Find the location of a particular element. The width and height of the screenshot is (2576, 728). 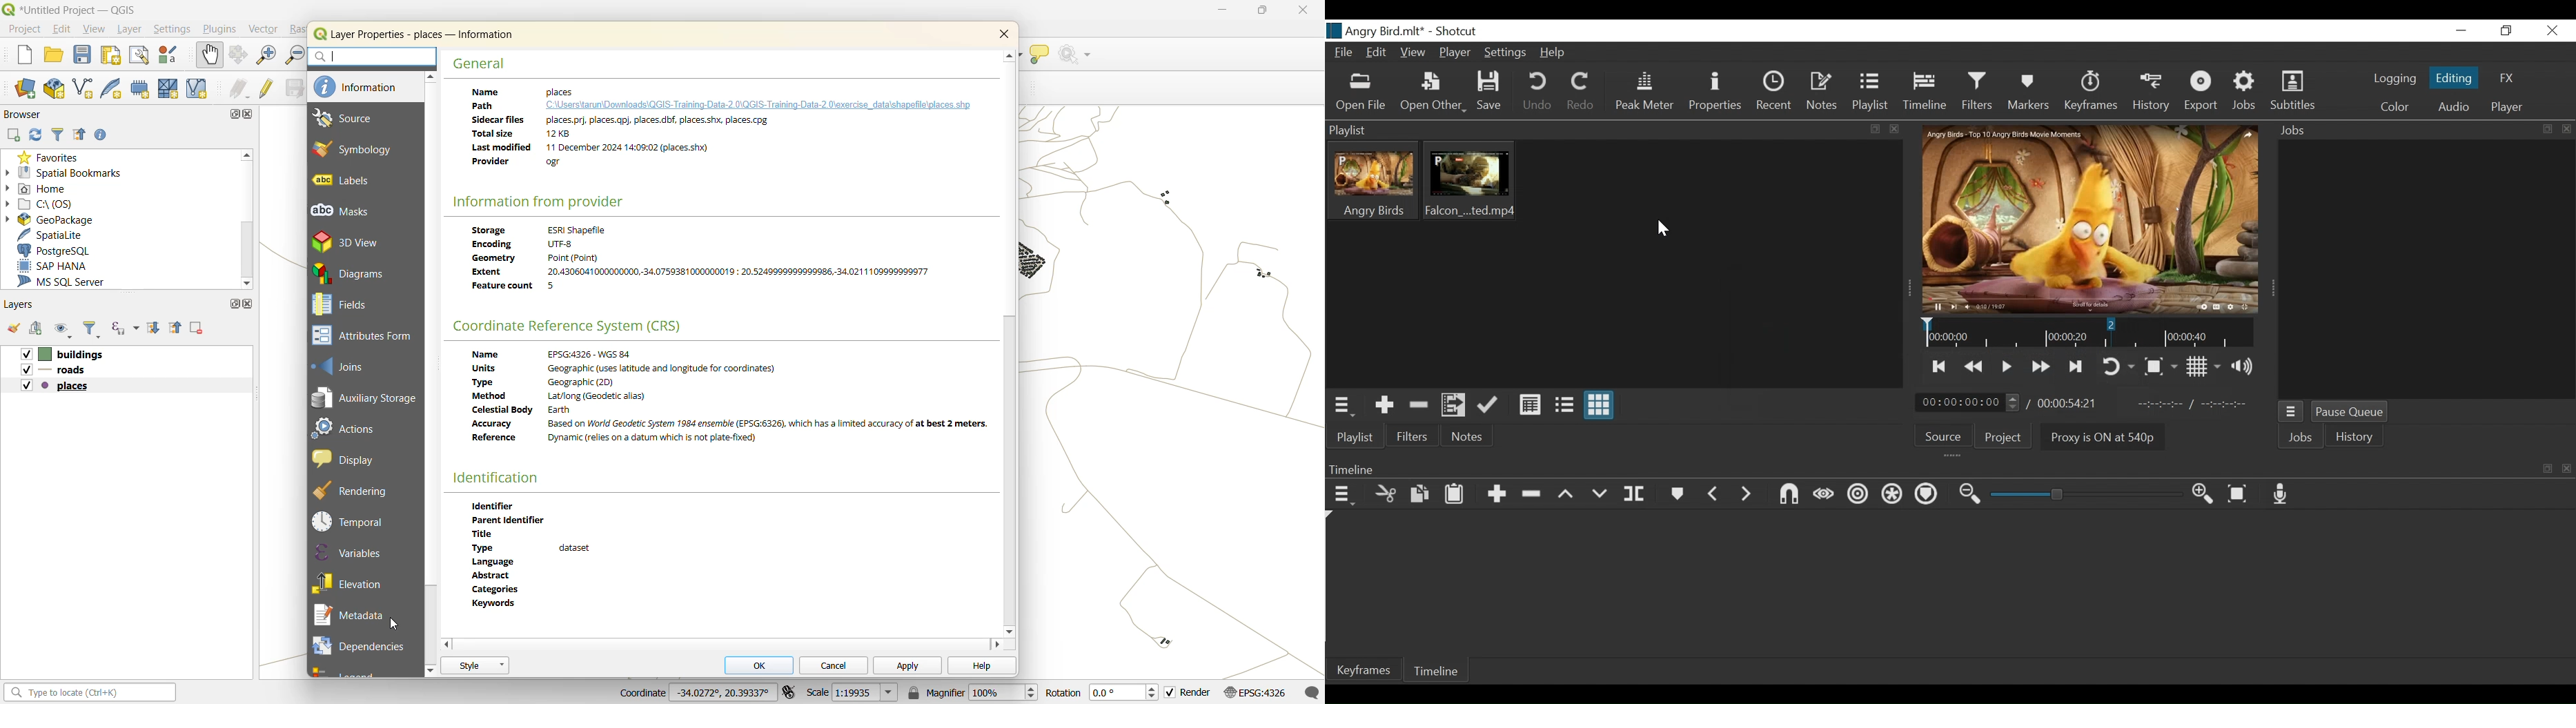

cancel is located at coordinates (832, 664).